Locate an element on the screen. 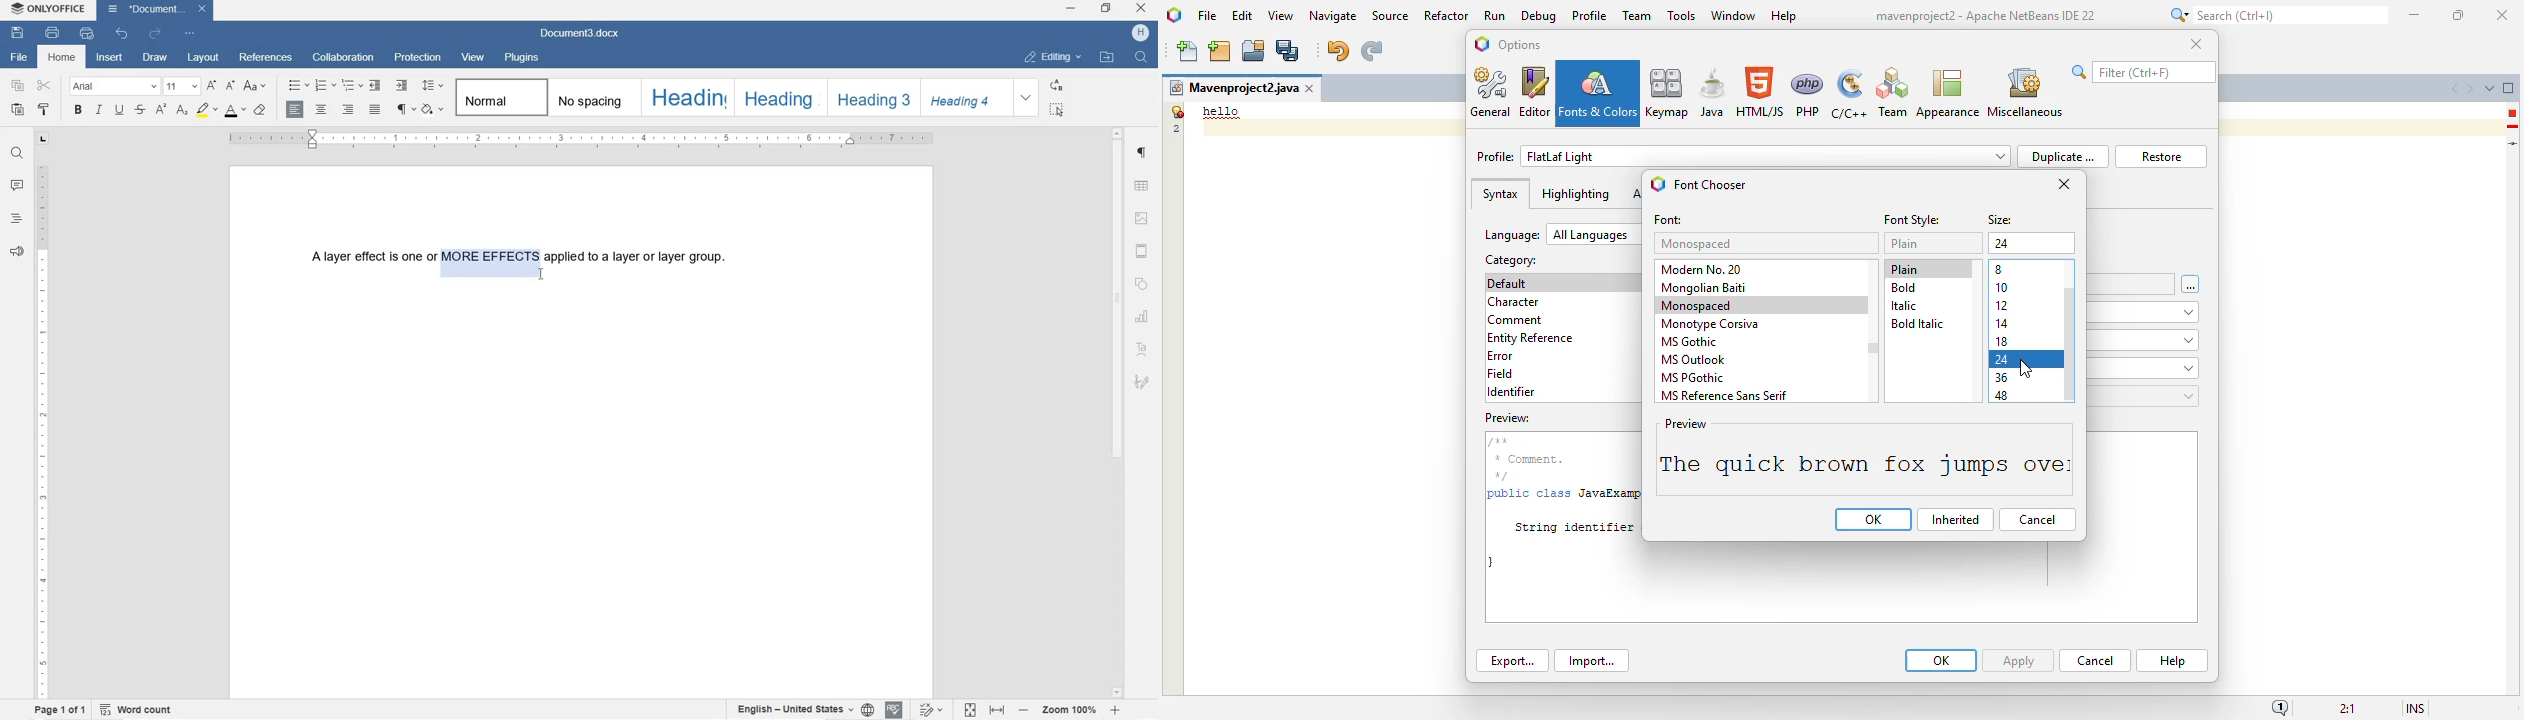 The height and width of the screenshot is (728, 2548). FIT TO PAGE/WIDTH is located at coordinates (988, 711).